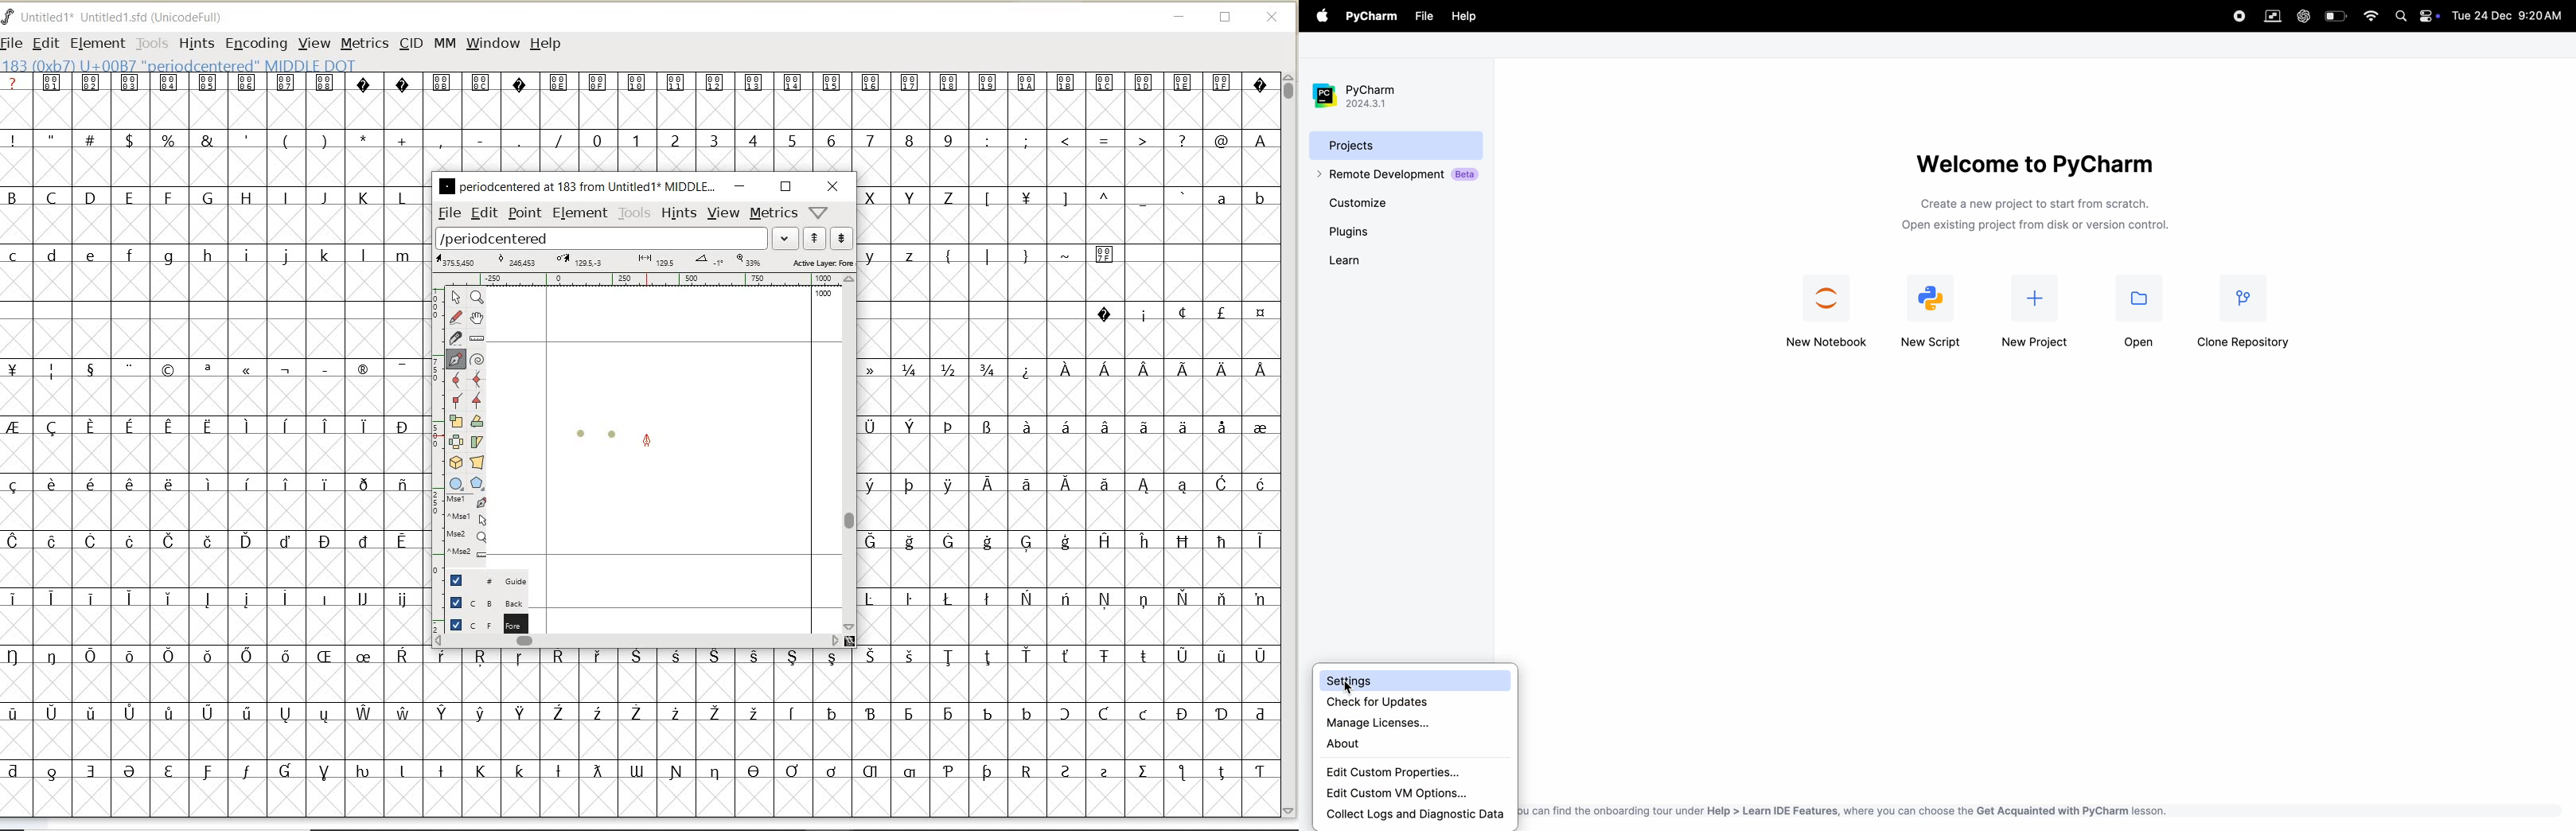 This screenshot has height=840, width=2576. I want to click on check for updates, so click(1418, 703).